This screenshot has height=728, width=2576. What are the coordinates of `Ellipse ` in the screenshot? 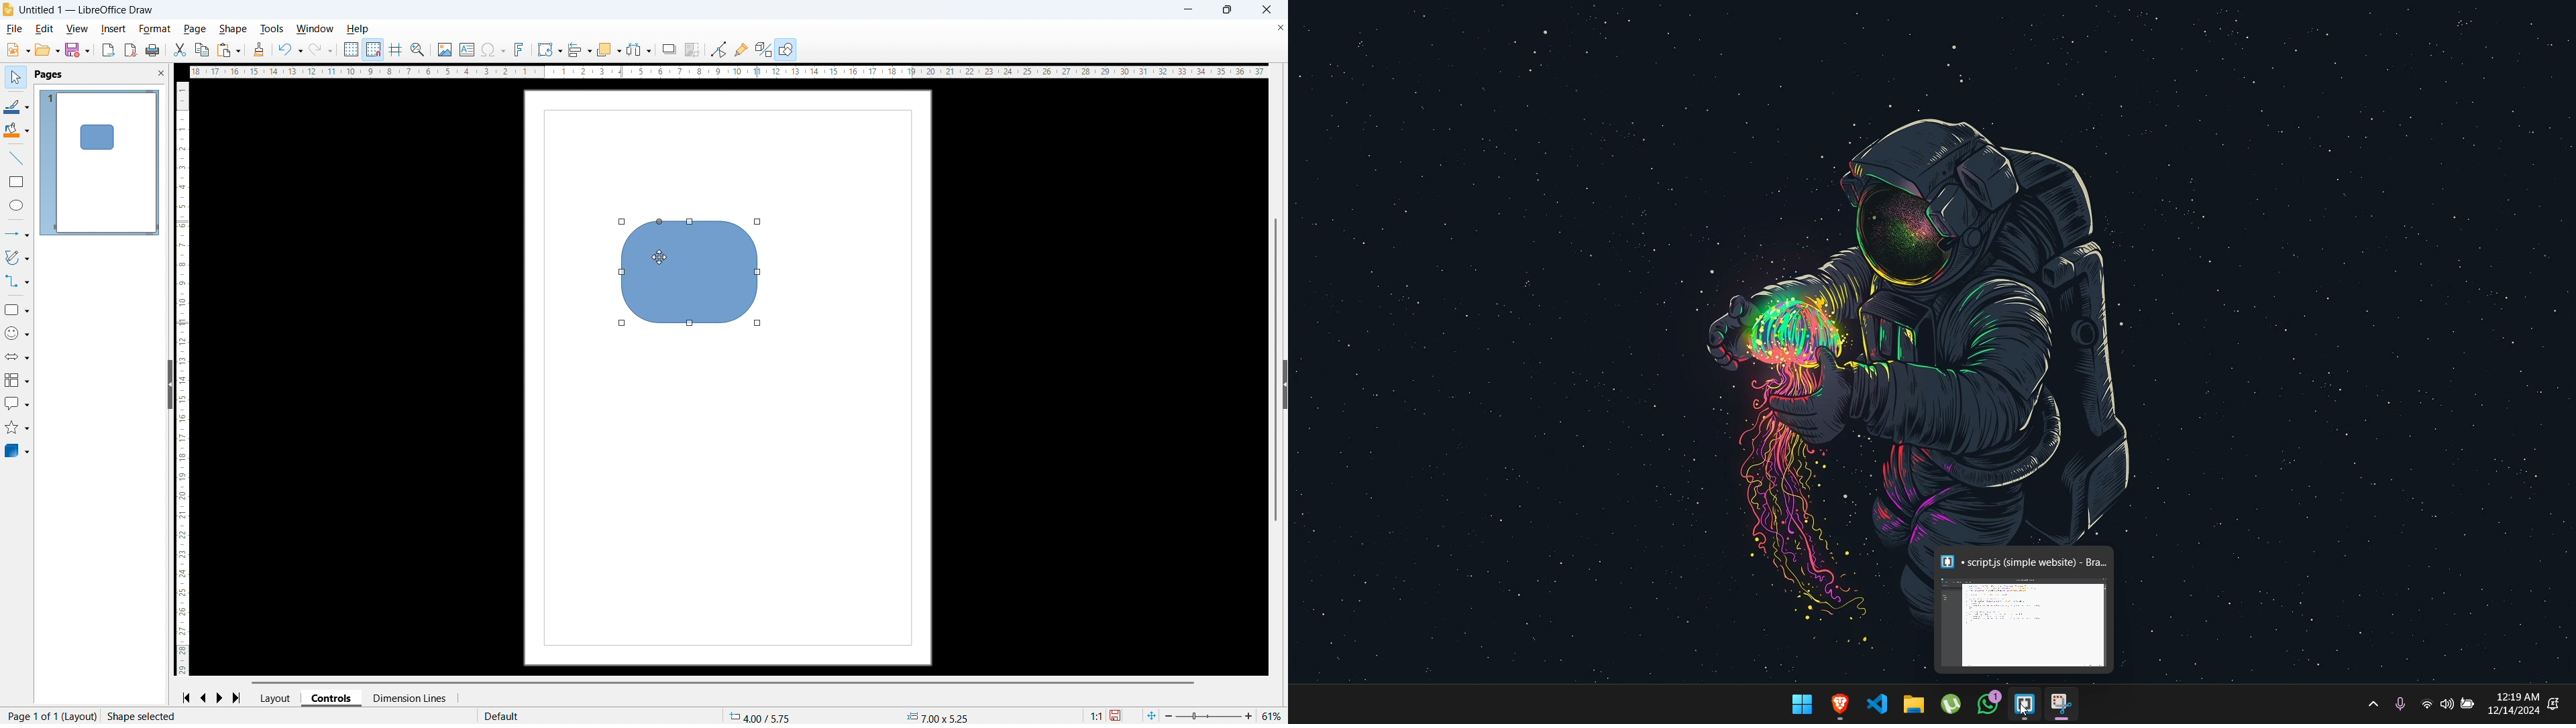 It's located at (17, 205).